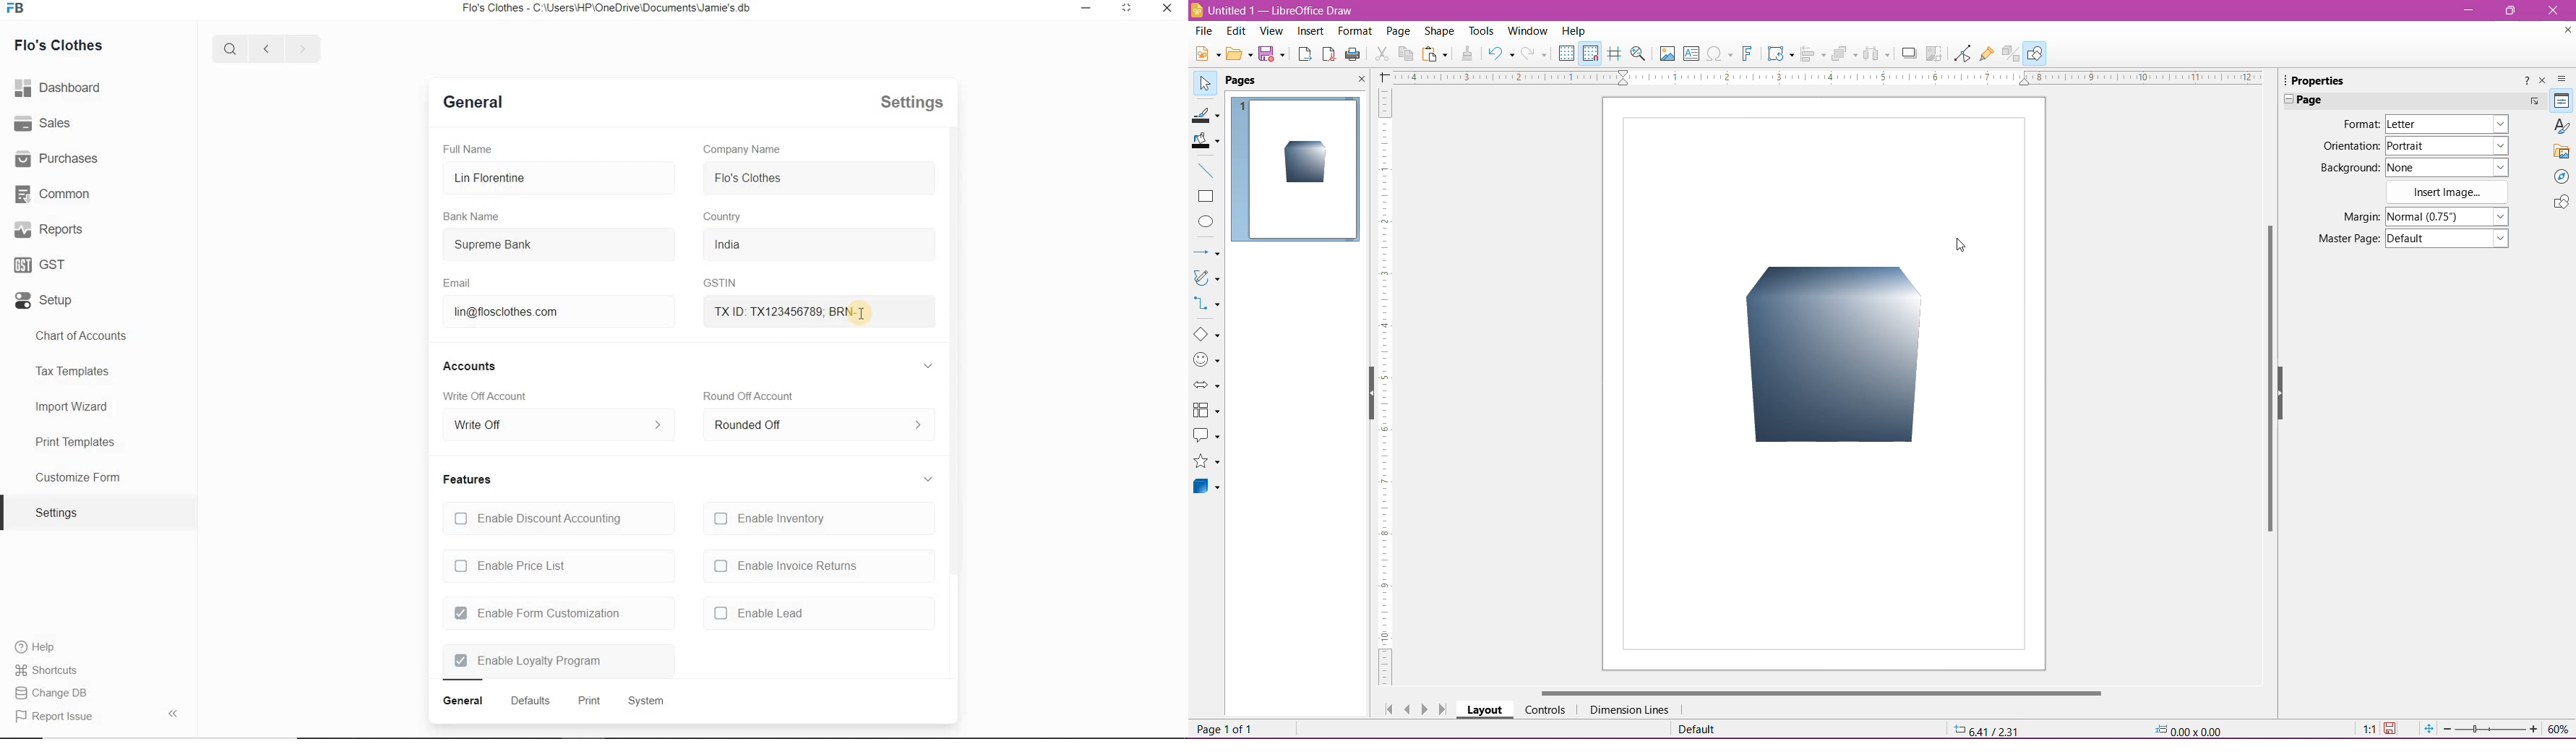  Describe the element at coordinates (57, 512) in the screenshot. I see `settings` at that location.